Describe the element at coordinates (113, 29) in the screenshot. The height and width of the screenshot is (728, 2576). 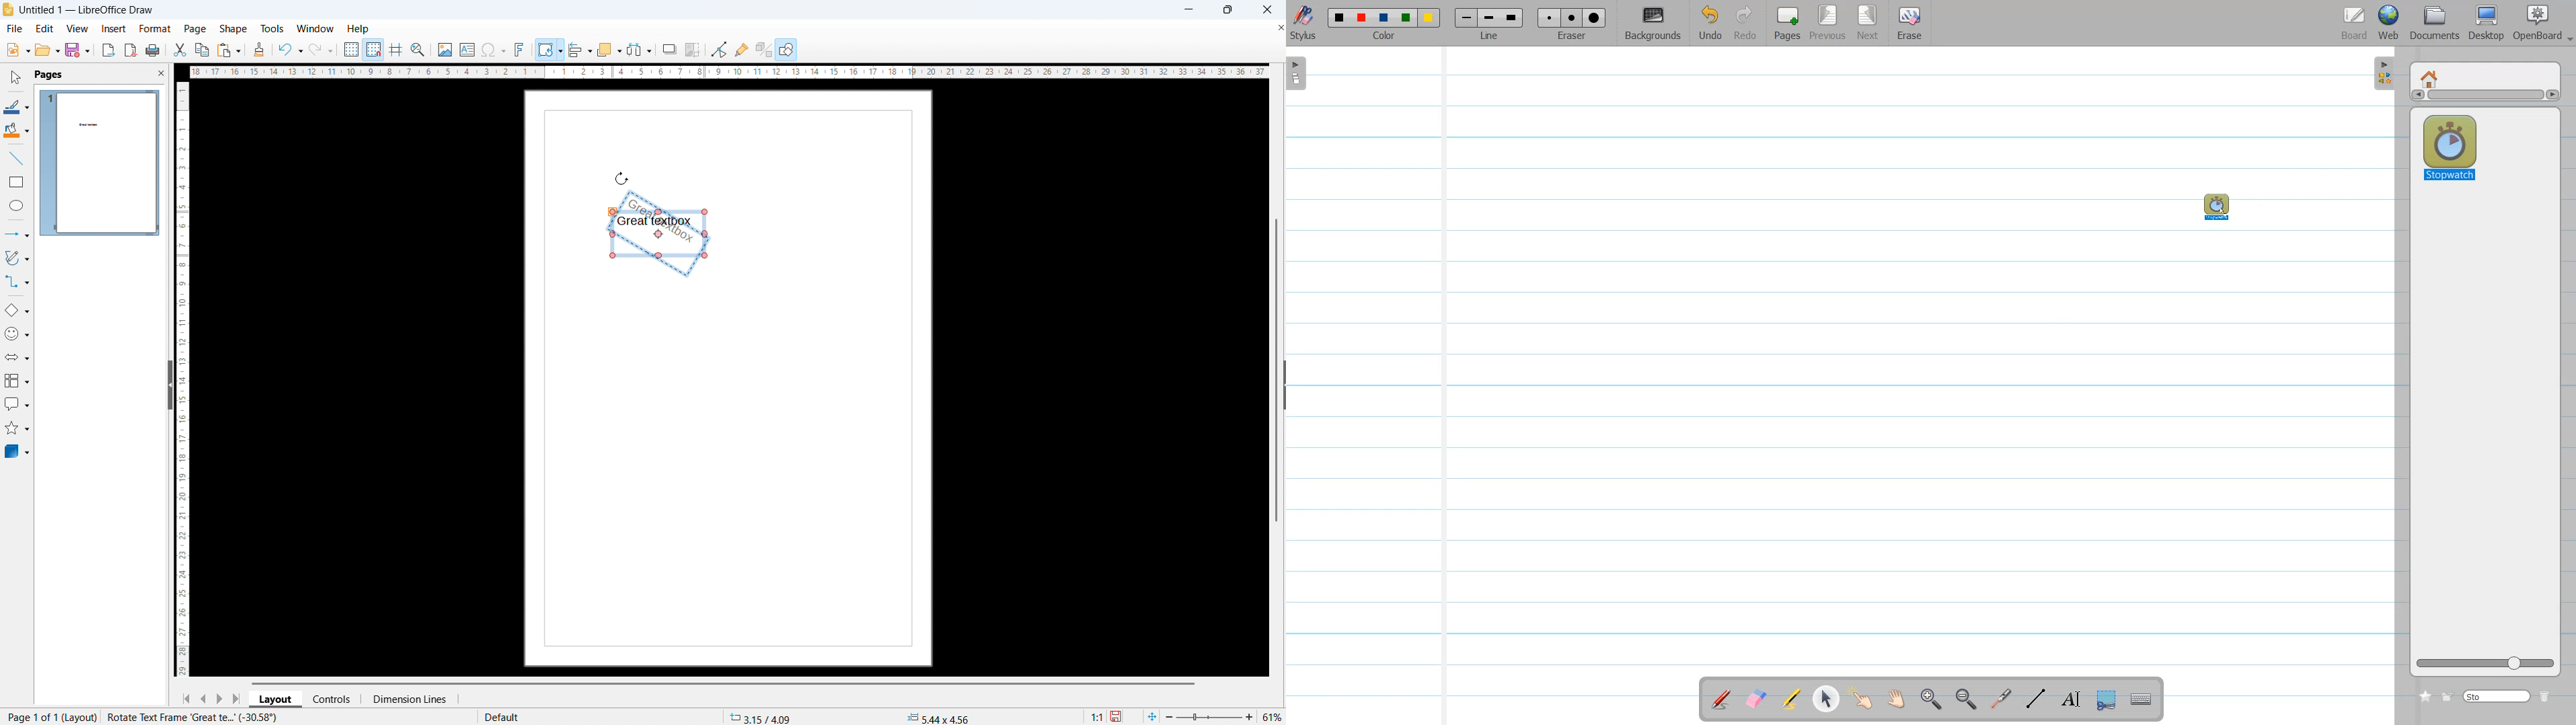
I see `insert` at that location.